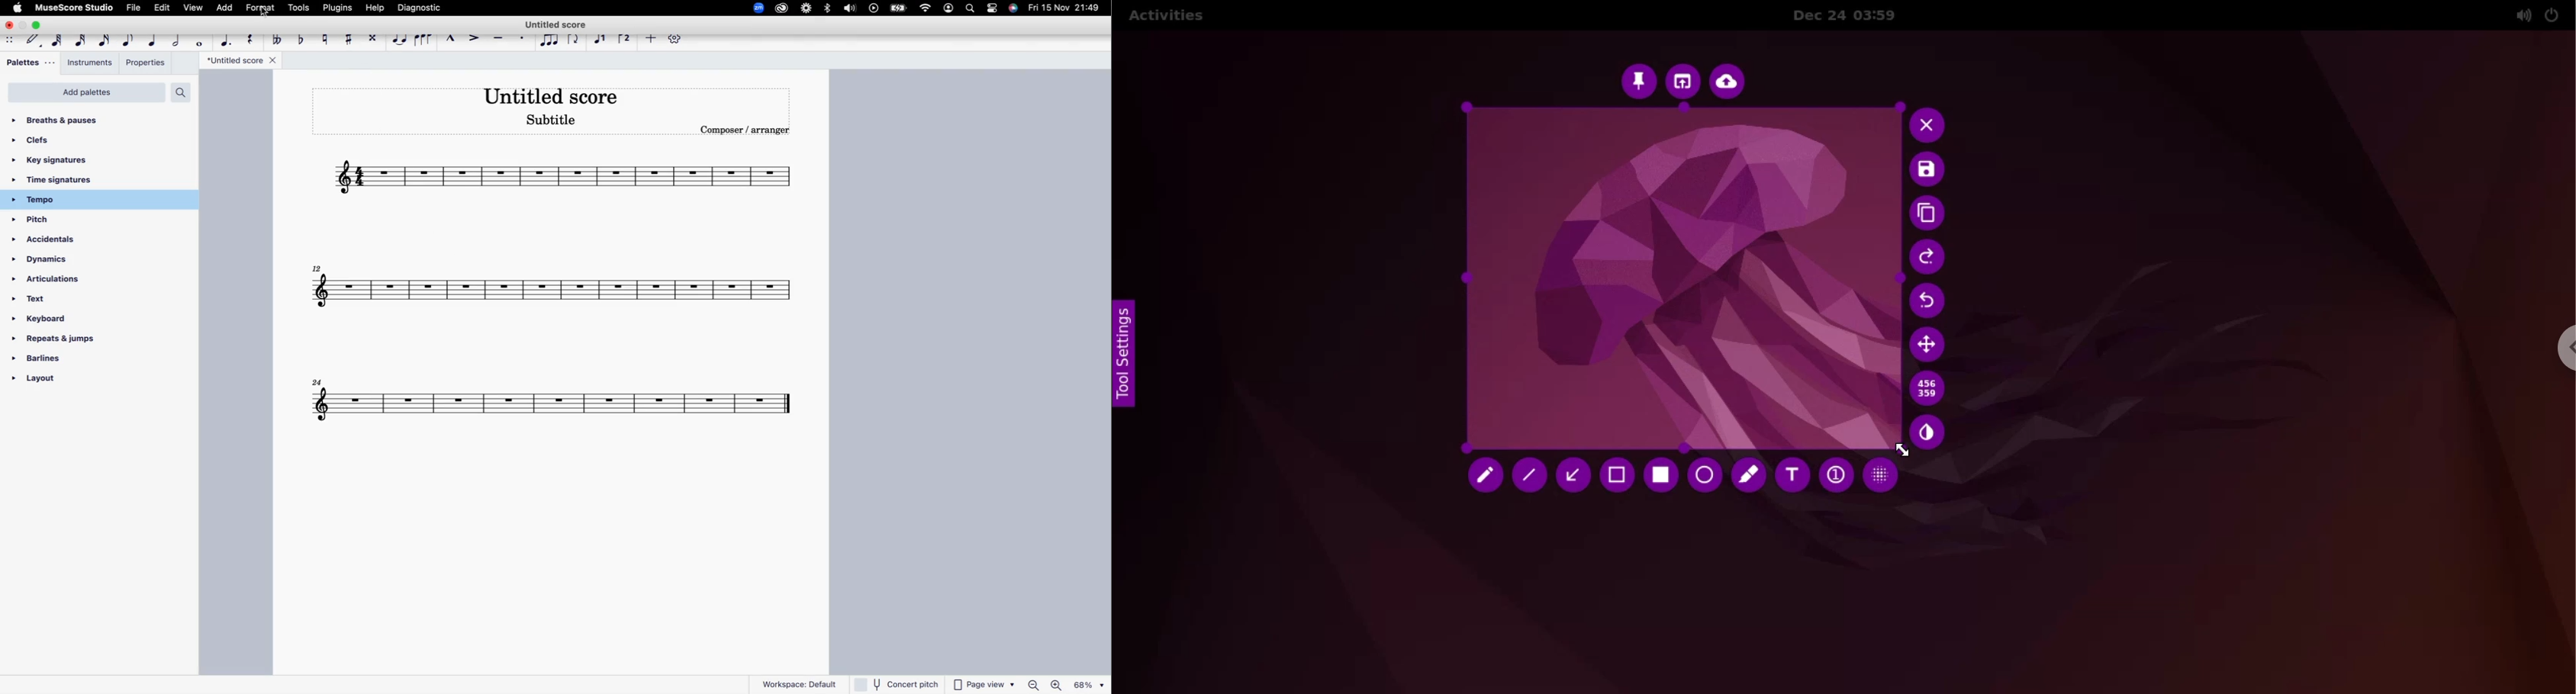 The image size is (2576, 700). What do you see at coordinates (800, 682) in the screenshot?
I see `workspace` at bounding box center [800, 682].